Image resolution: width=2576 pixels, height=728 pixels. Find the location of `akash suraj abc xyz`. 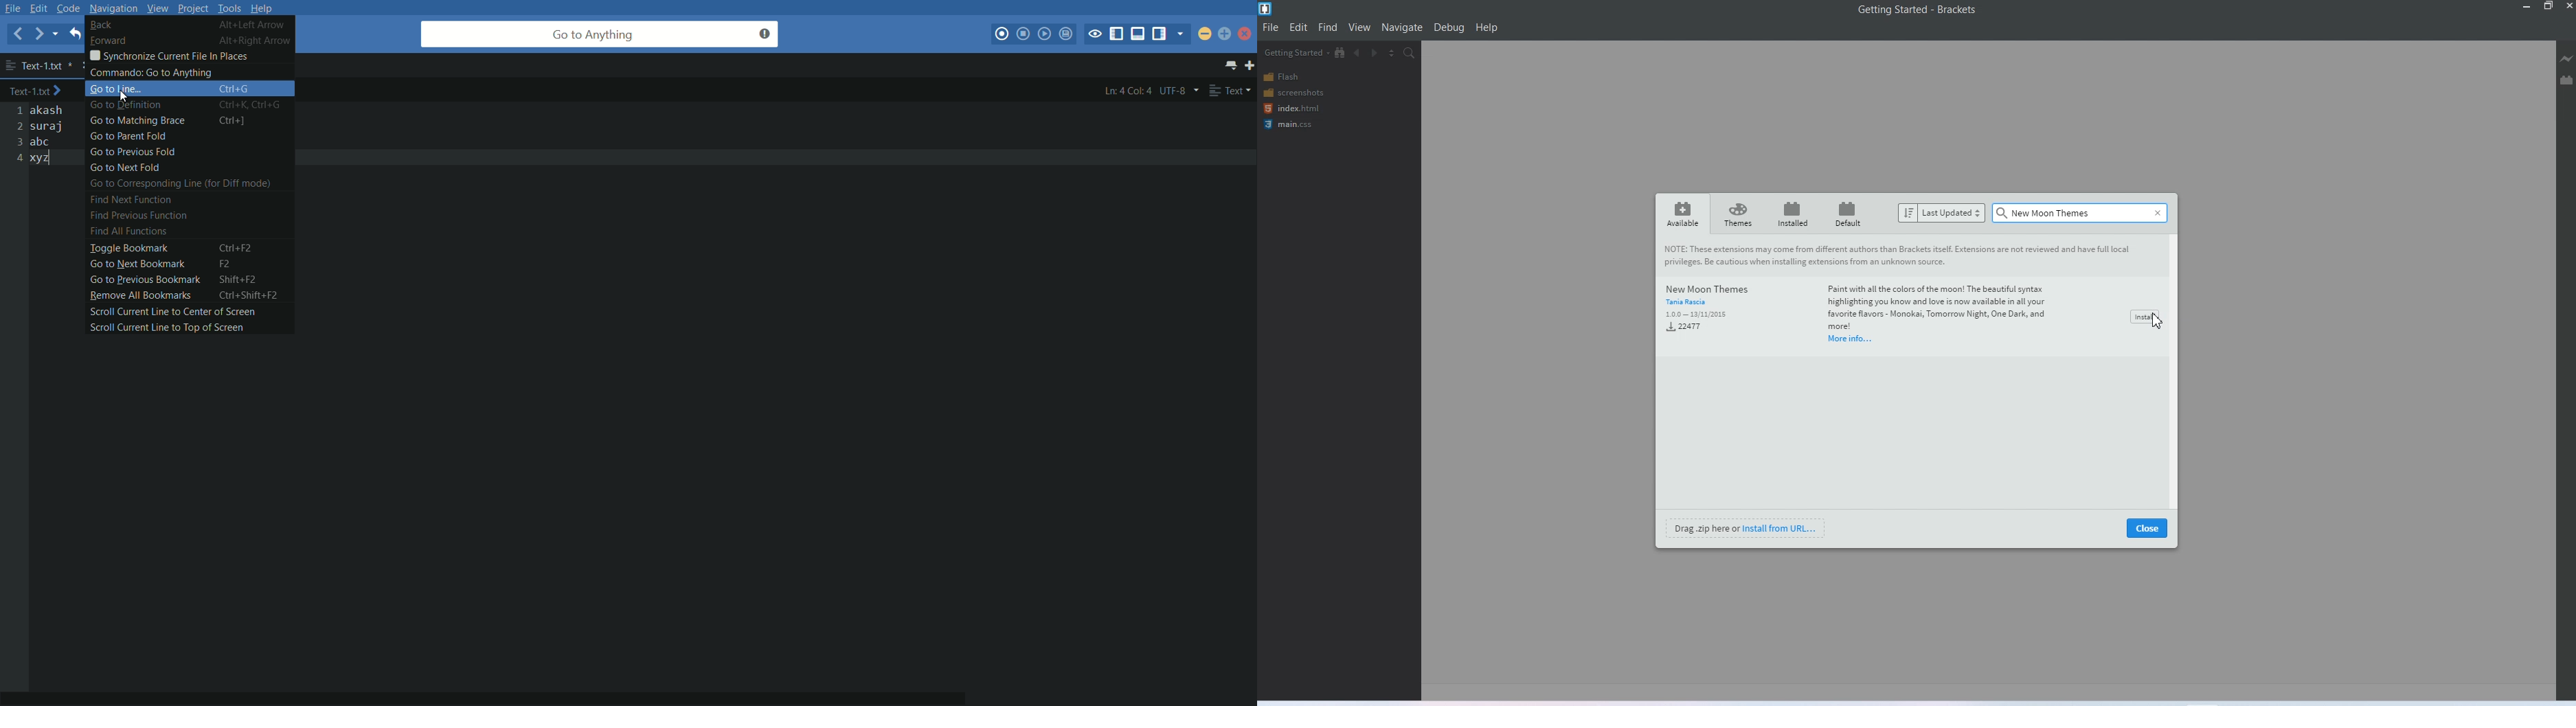

akash suraj abc xyz is located at coordinates (52, 136).